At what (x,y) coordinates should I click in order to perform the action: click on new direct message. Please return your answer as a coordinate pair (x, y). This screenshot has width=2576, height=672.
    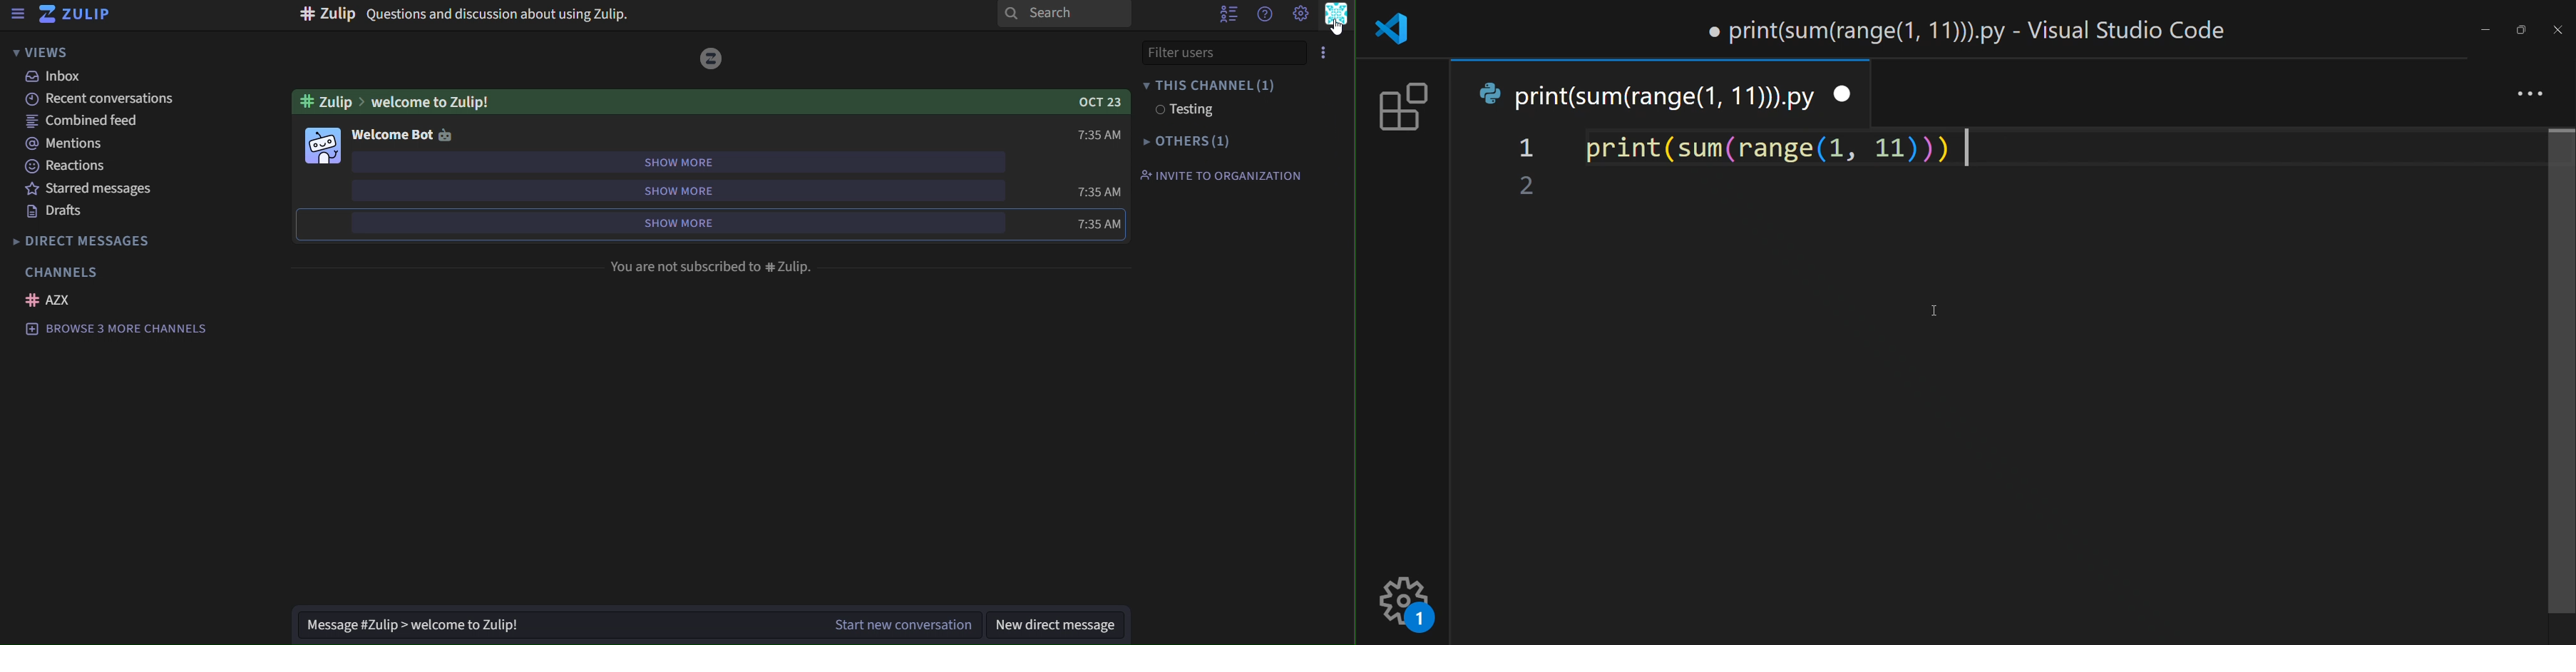
    Looking at the image, I should click on (1062, 624).